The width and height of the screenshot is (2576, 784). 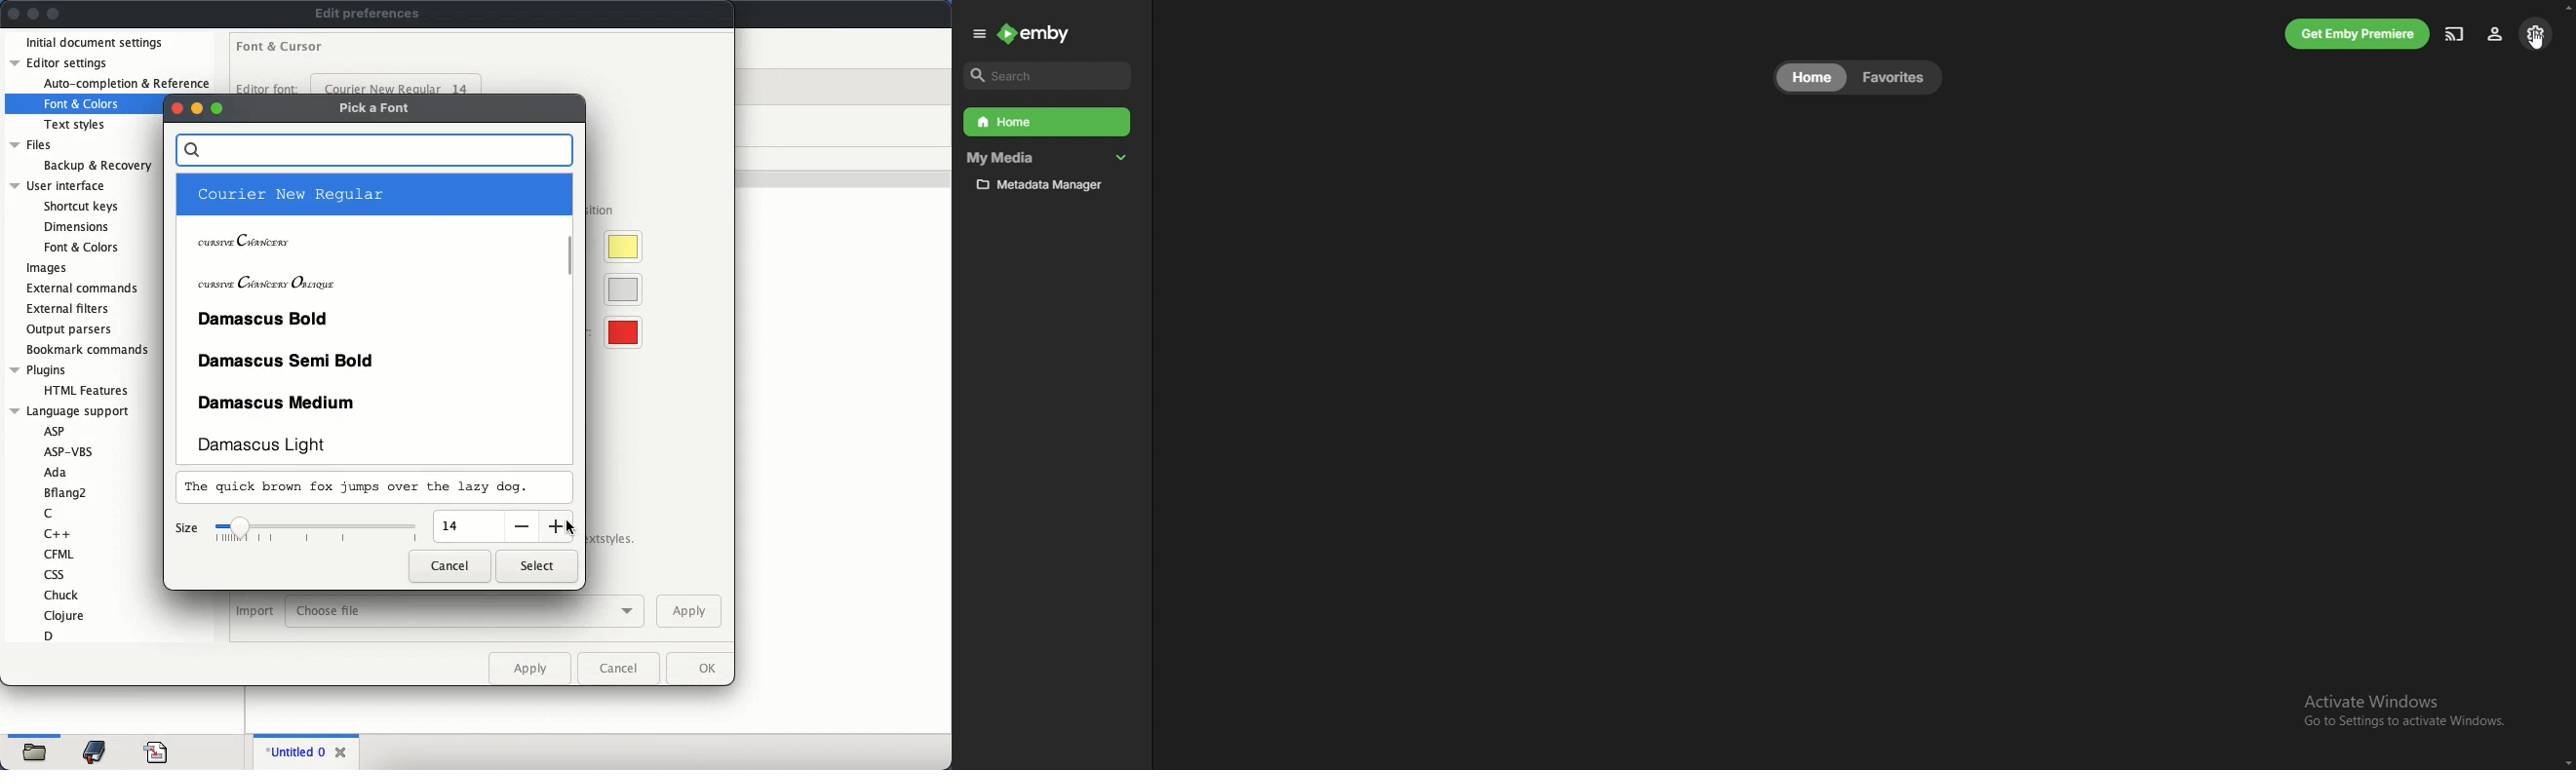 What do you see at coordinates (254, 612) in the screenshot?
I see `import` at bounding box center [254, 612].